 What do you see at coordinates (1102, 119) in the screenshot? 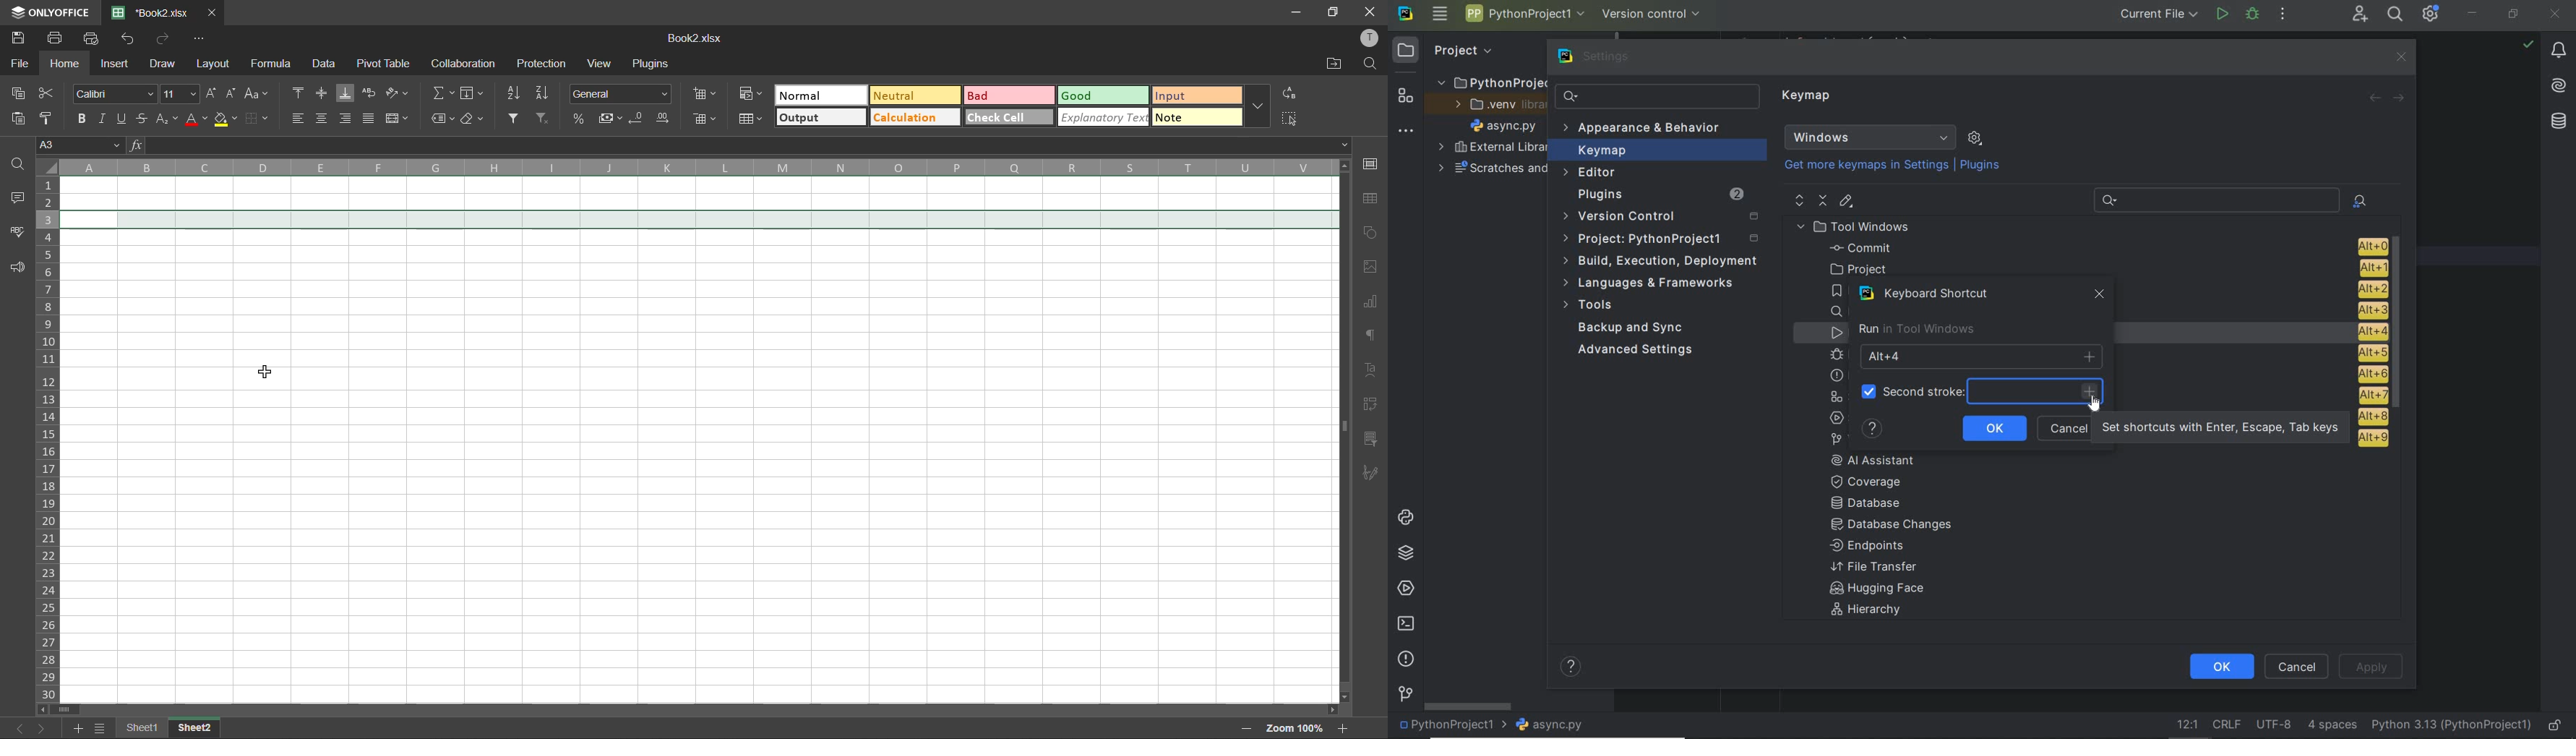
I see `explanatory text` at bounding box center [1102, 119].